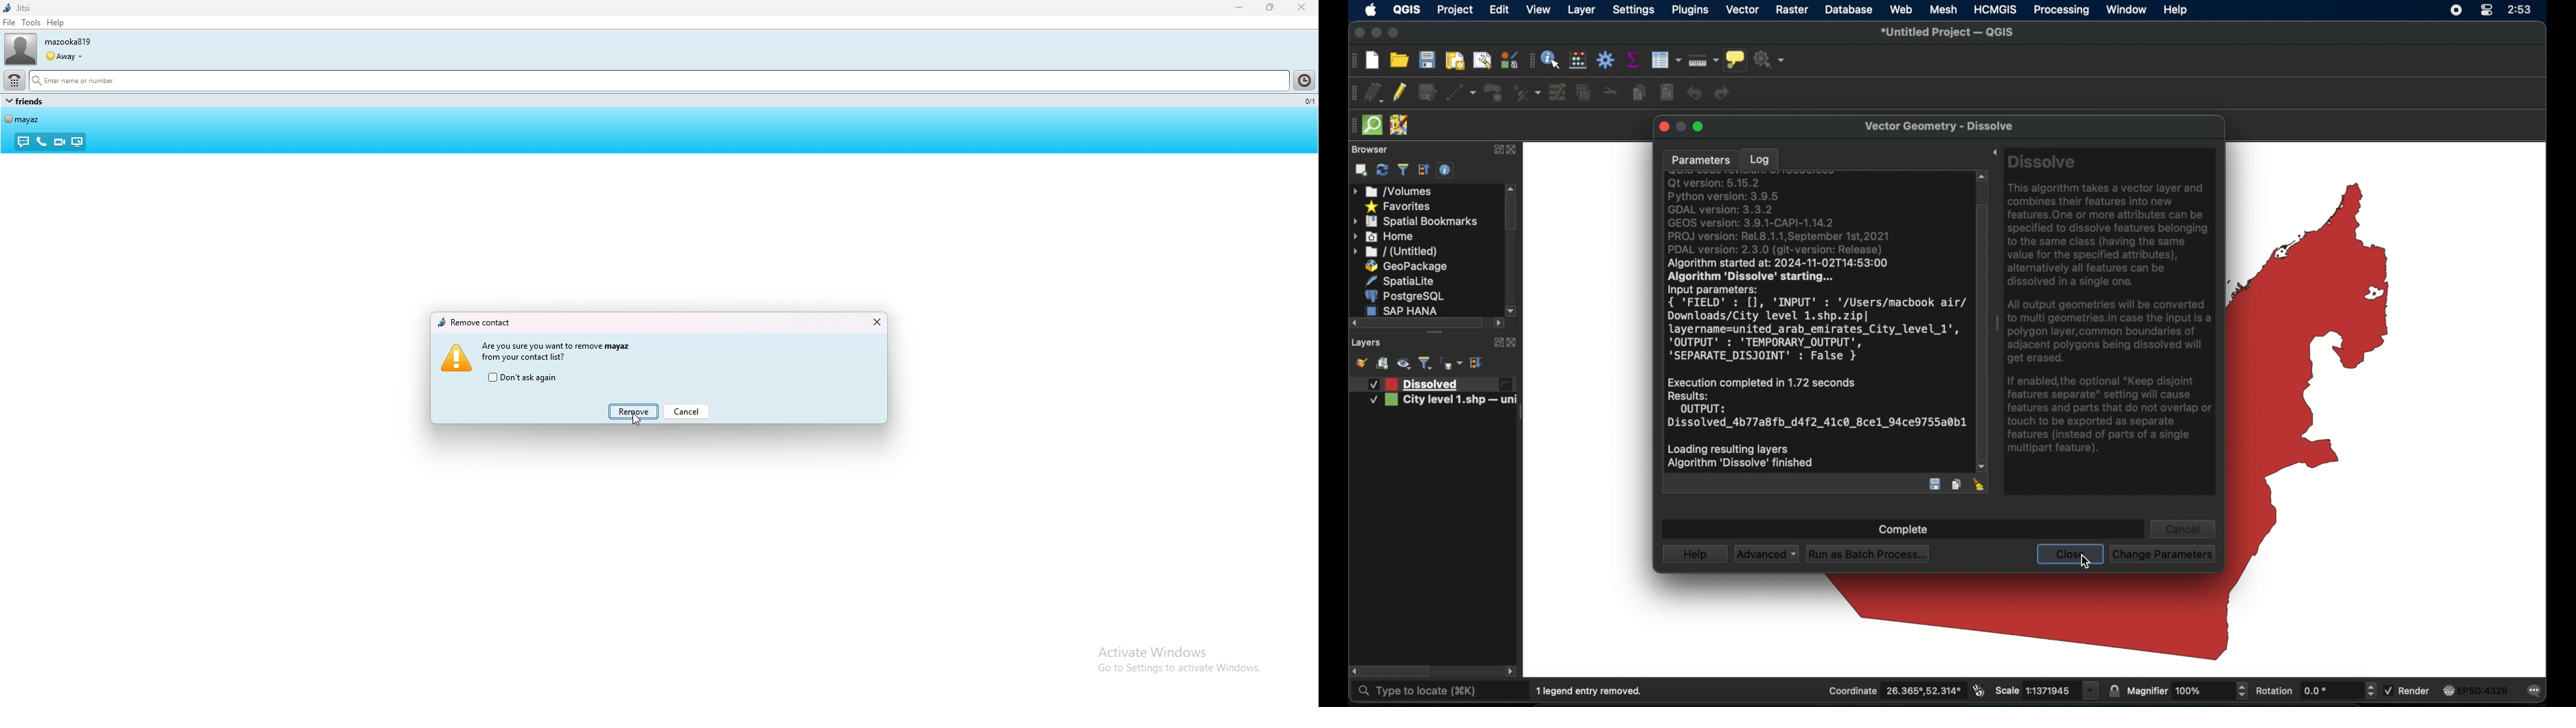 This screenshot has height=728, width=2576. Describe the element at coordinates (1994, 154) in the screenshot. I see `expand` at that location.